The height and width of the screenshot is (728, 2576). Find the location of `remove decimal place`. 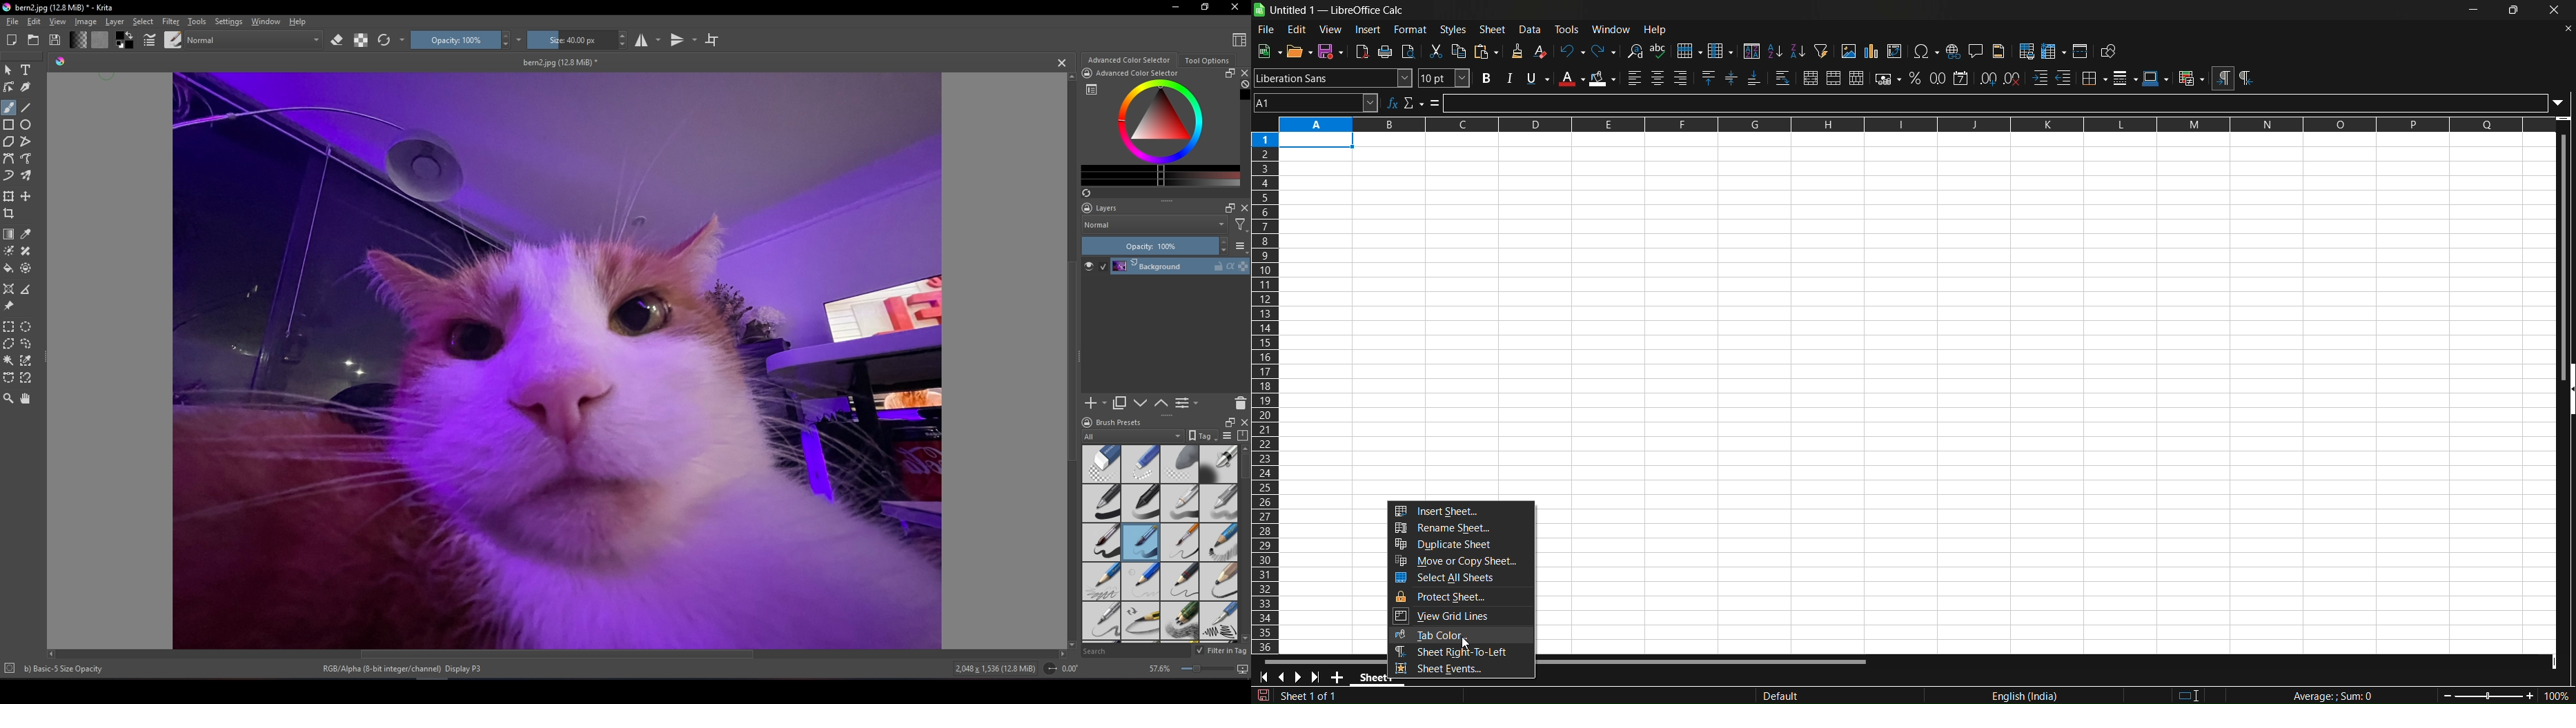

remove decimal place is located at coordinates (2012, 77).